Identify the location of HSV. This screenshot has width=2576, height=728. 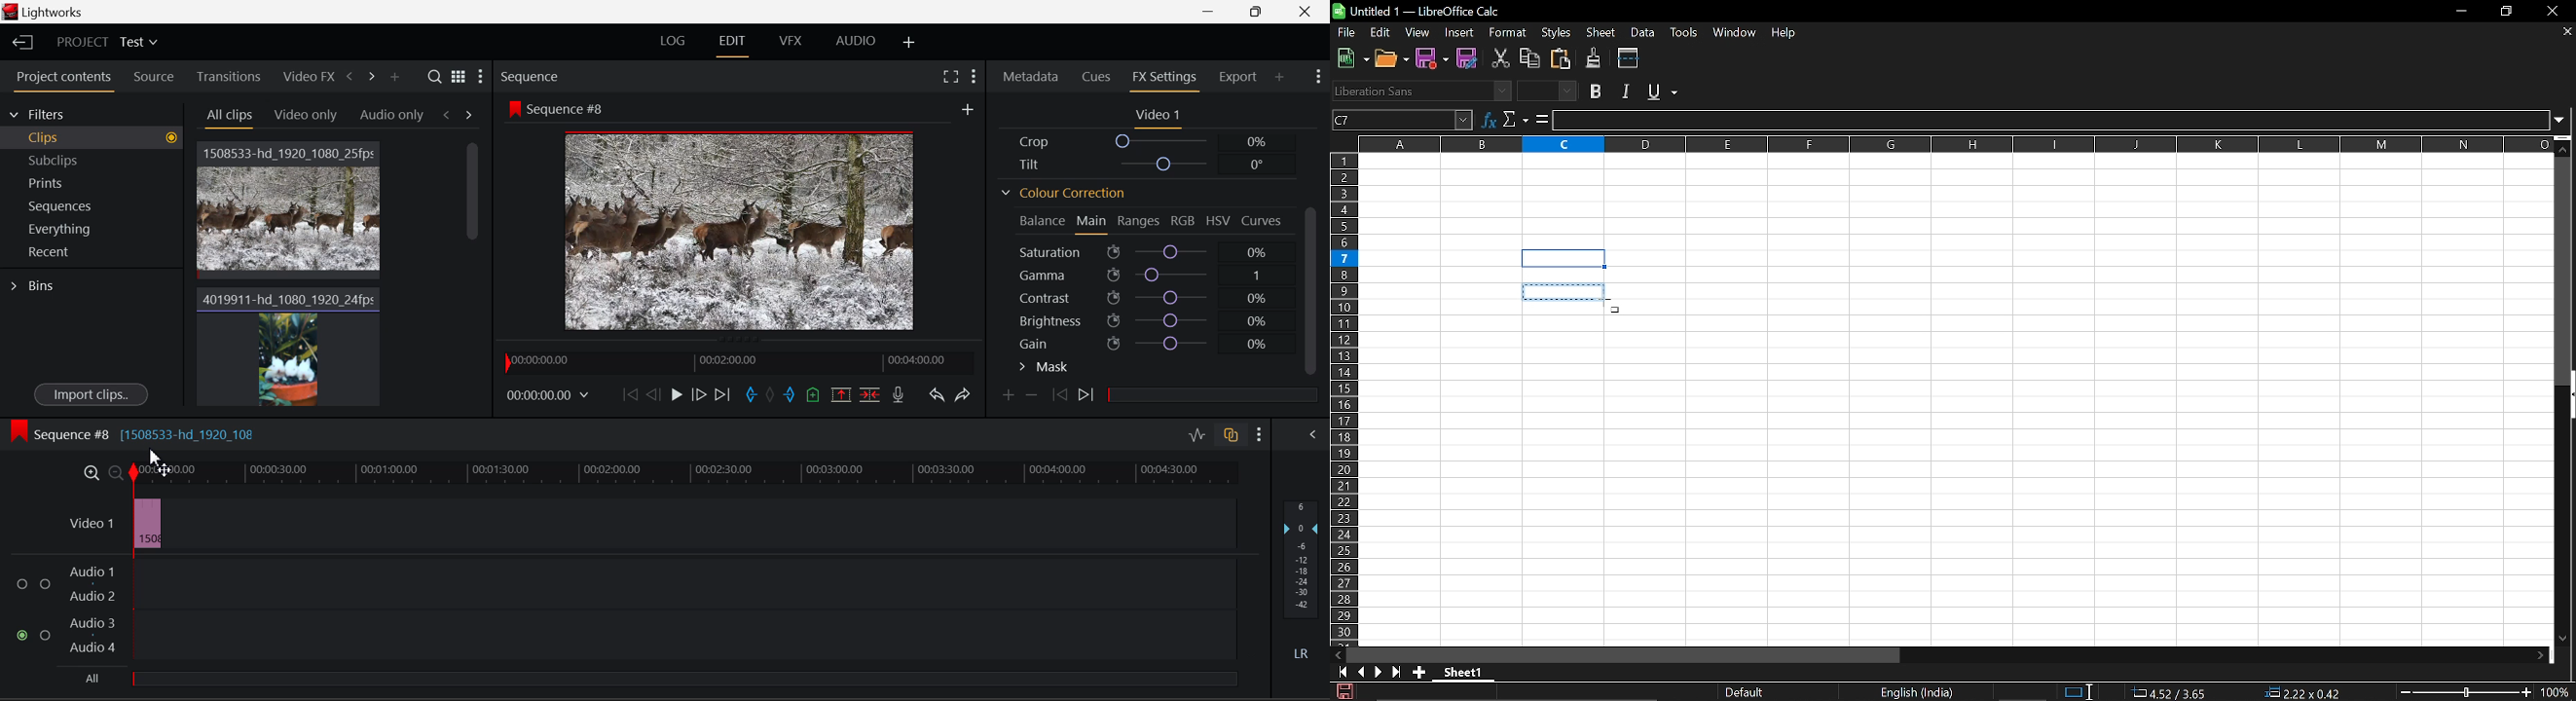
(1218, 222).